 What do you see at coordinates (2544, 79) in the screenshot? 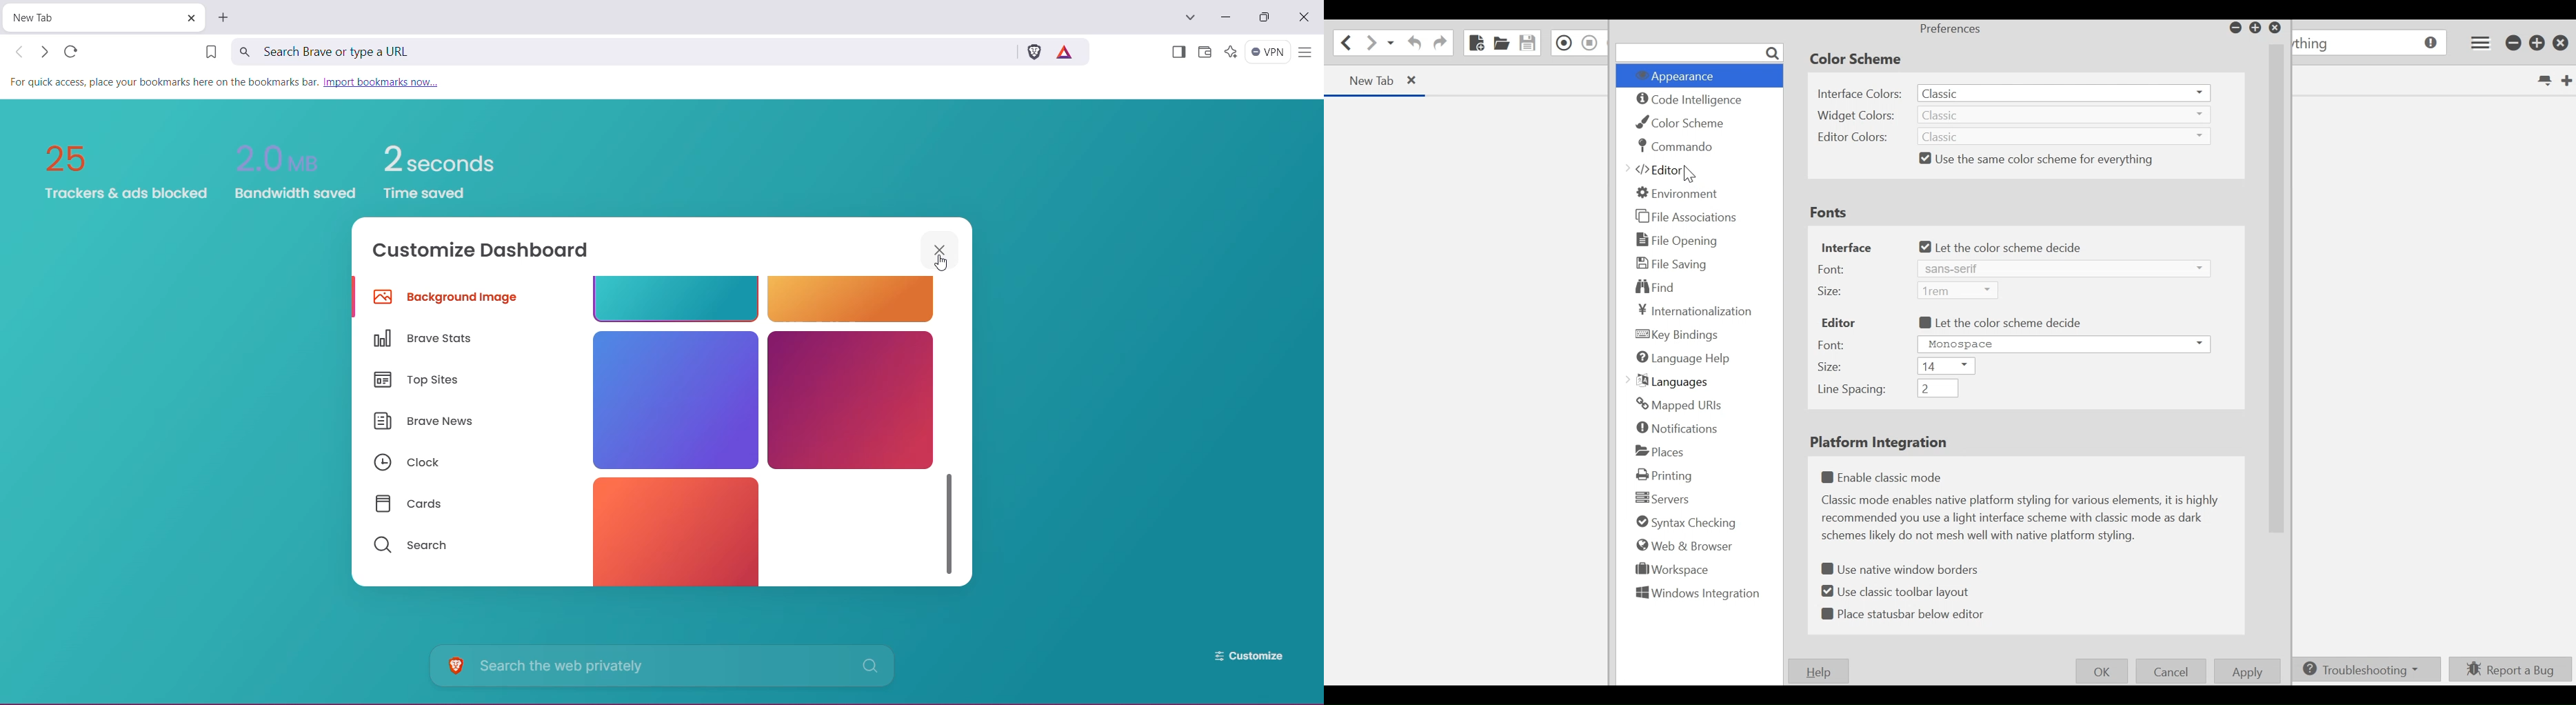
I see `List all tabs` at bounding box center [2544, 79].